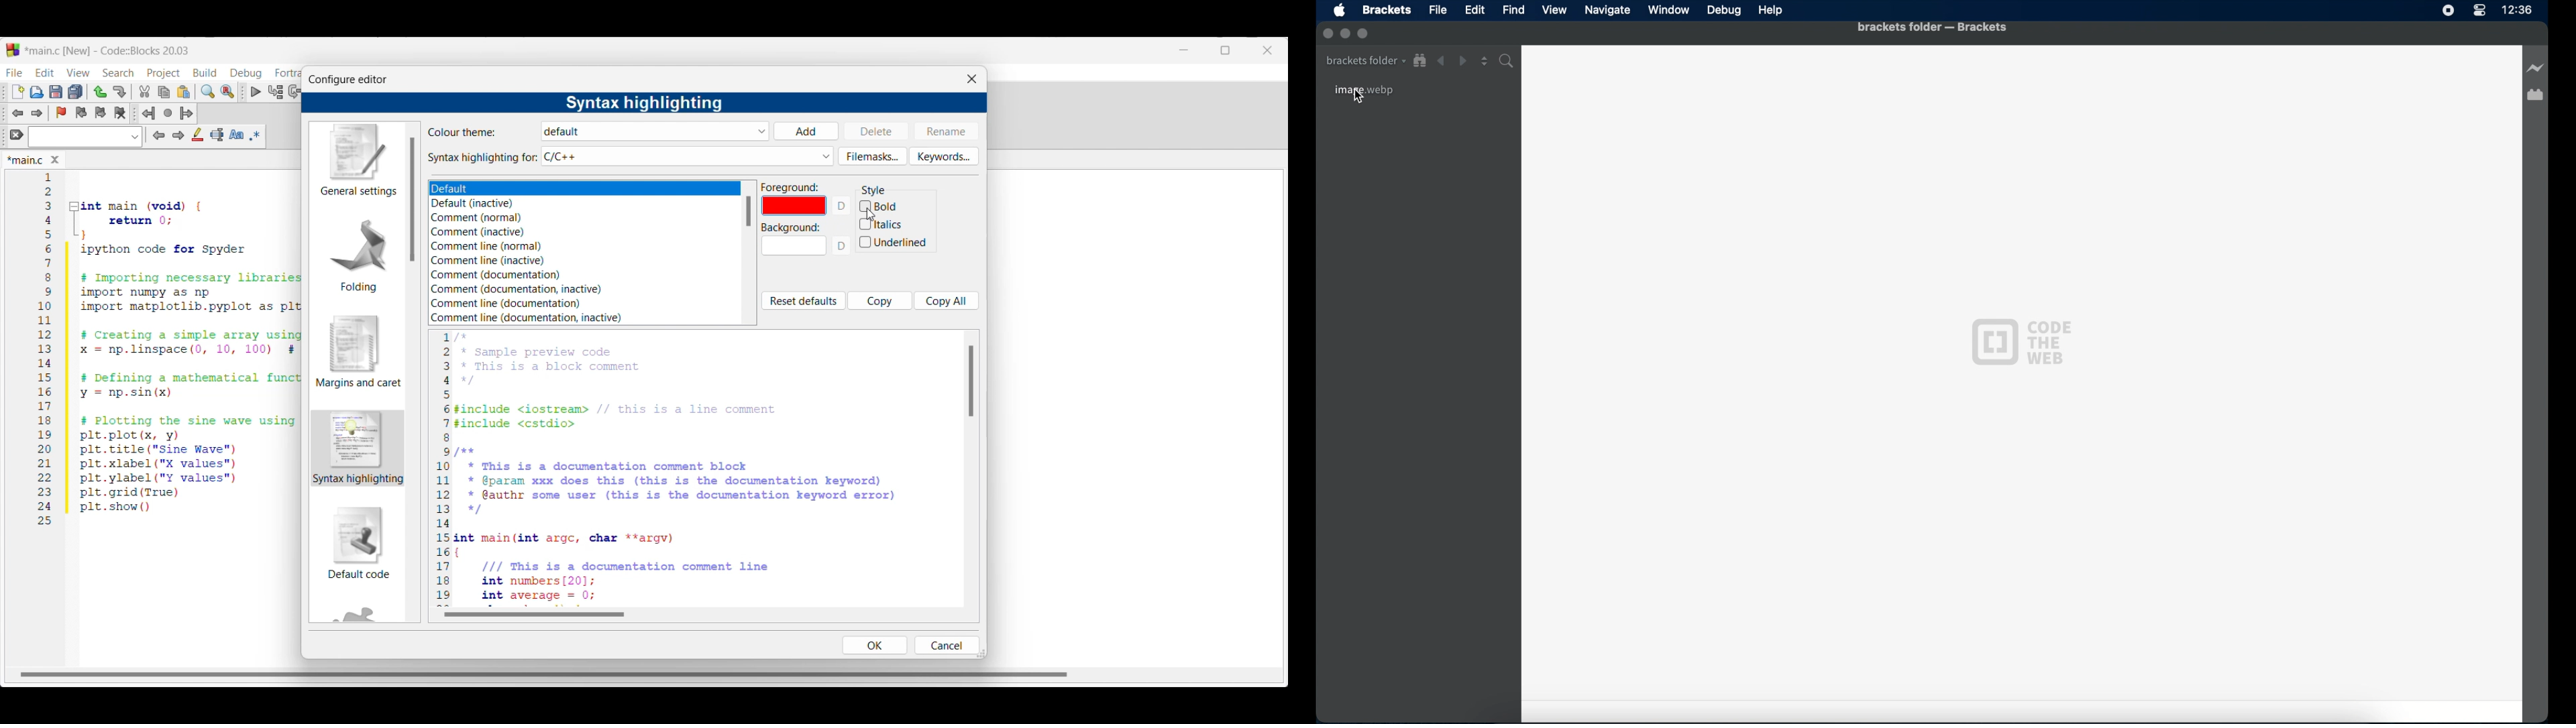 The image size is (2576, 728). I want to click on Navigate, so click(1610, 13).